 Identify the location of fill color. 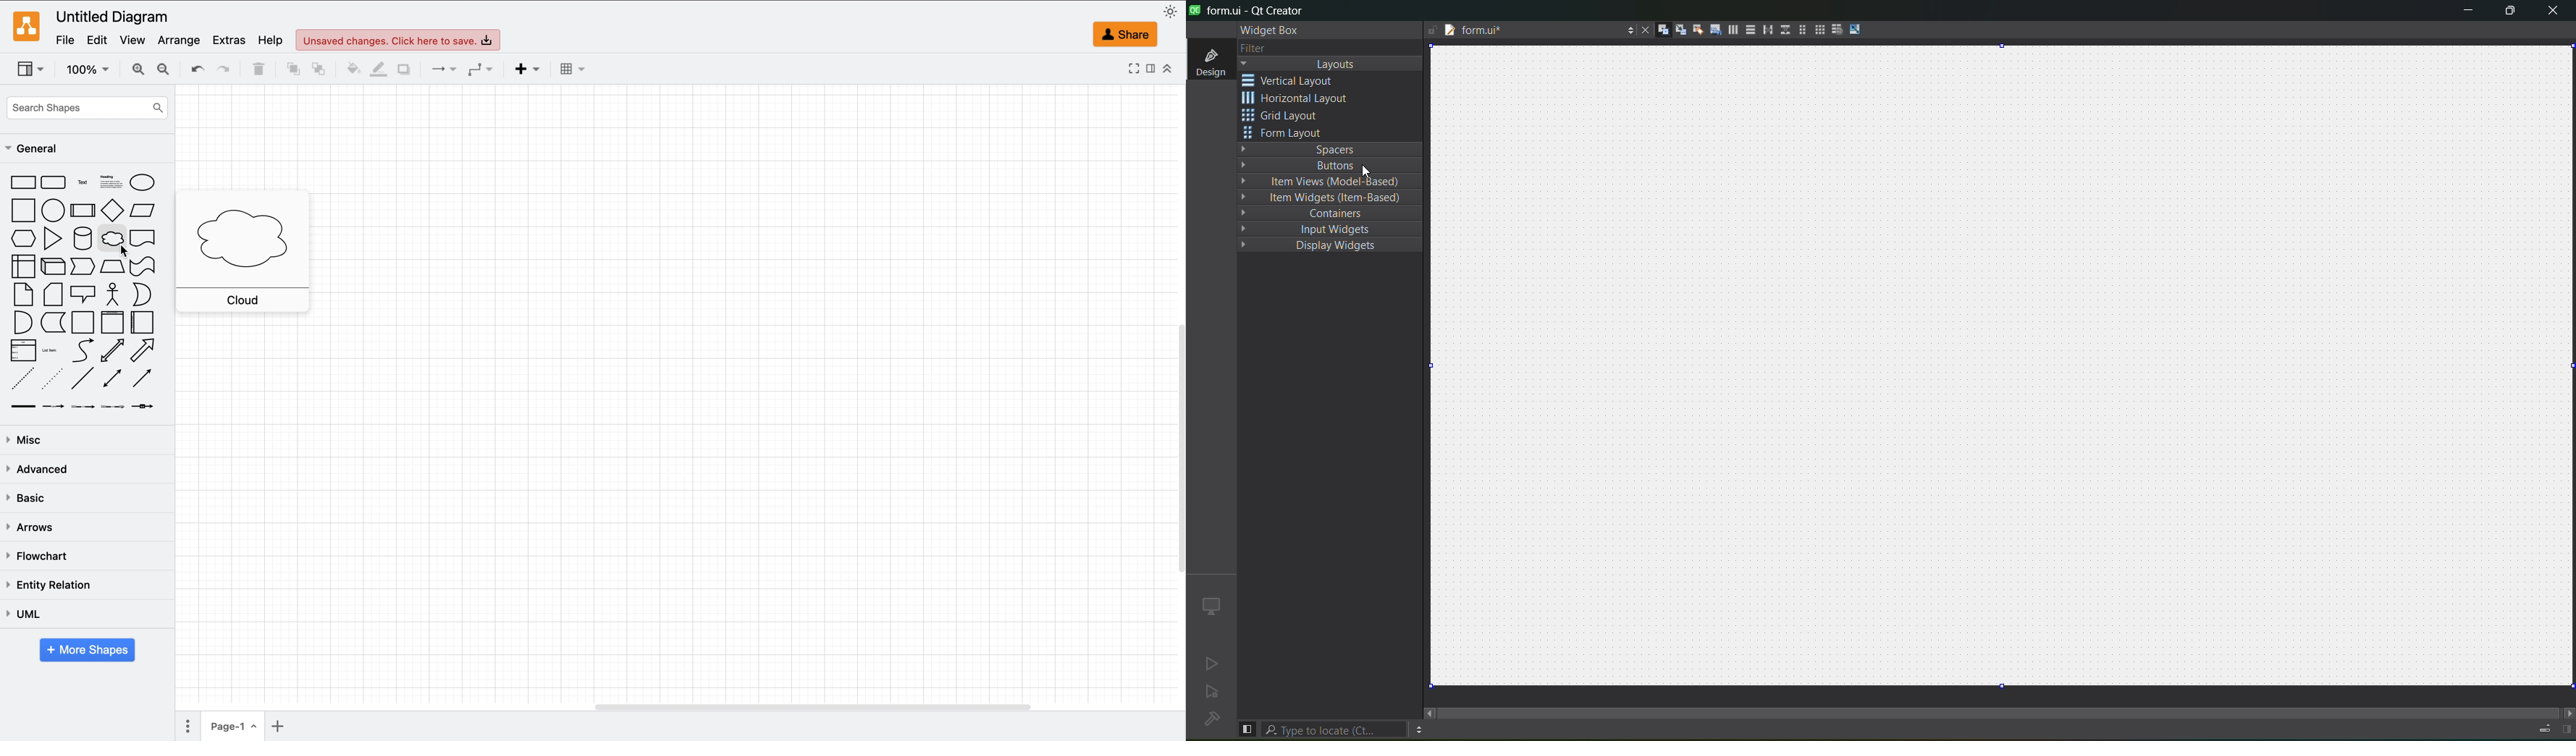
(350, 70).